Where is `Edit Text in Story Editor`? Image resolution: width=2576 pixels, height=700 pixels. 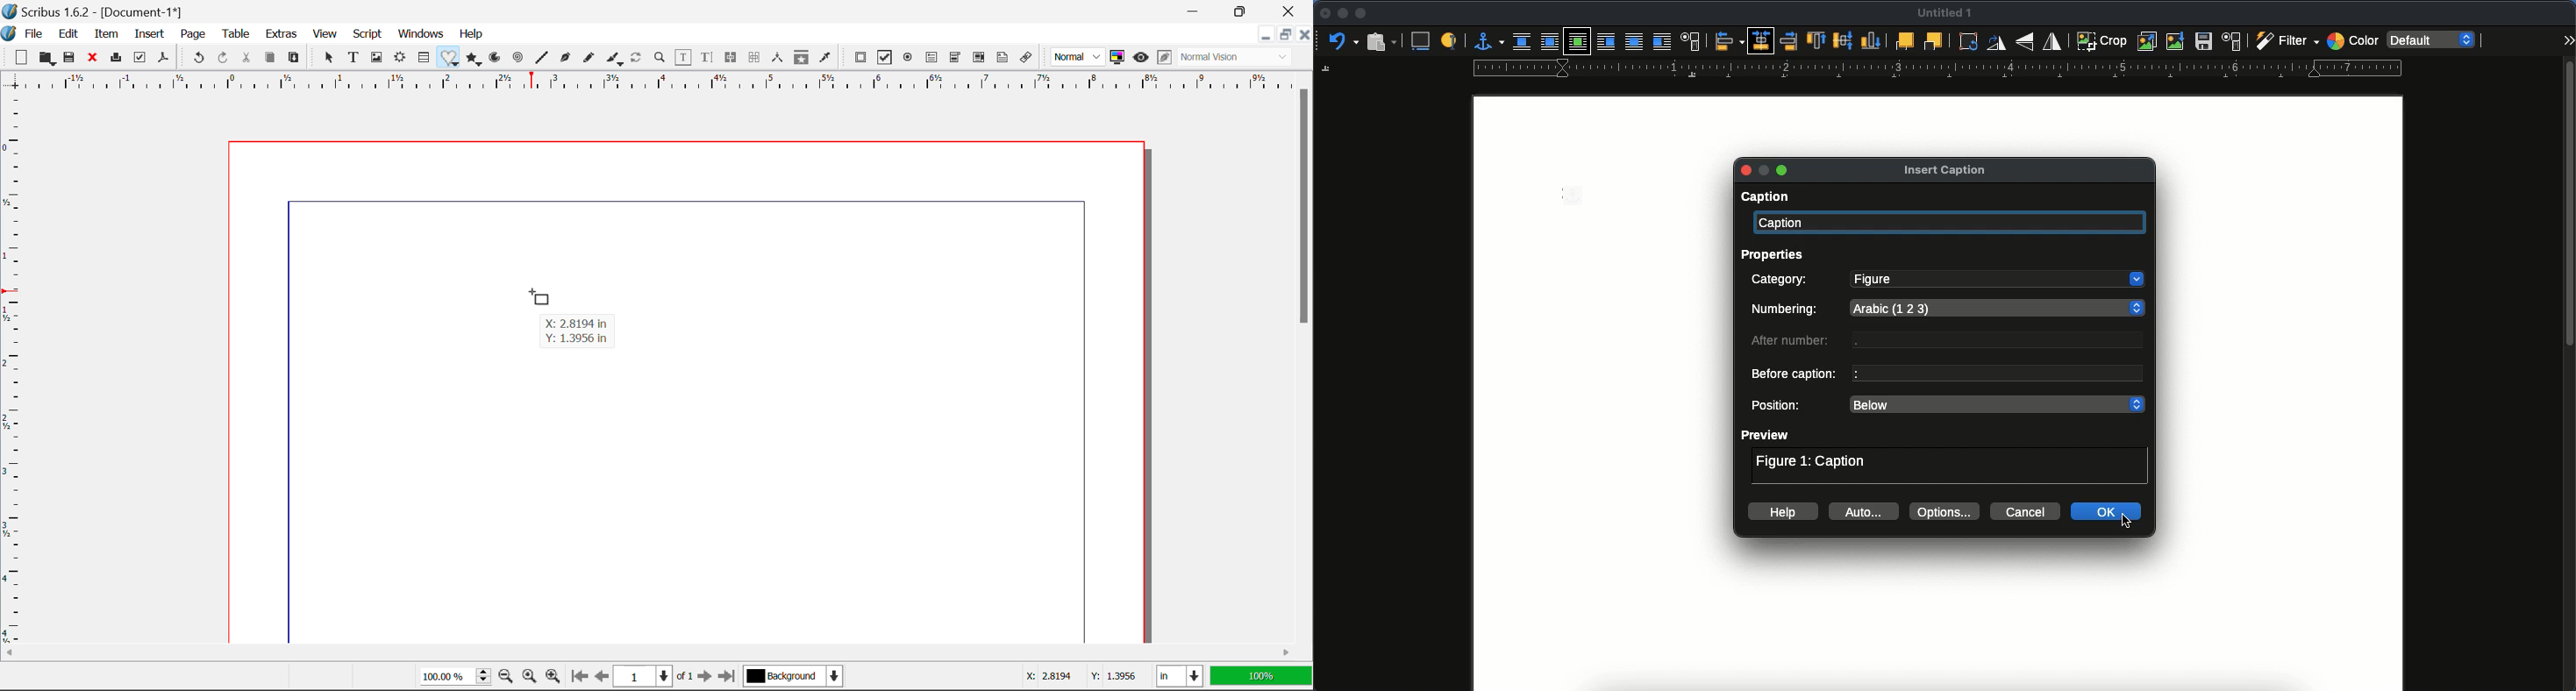
Edit Text in Story Editor is located at coordinates (708, 60).